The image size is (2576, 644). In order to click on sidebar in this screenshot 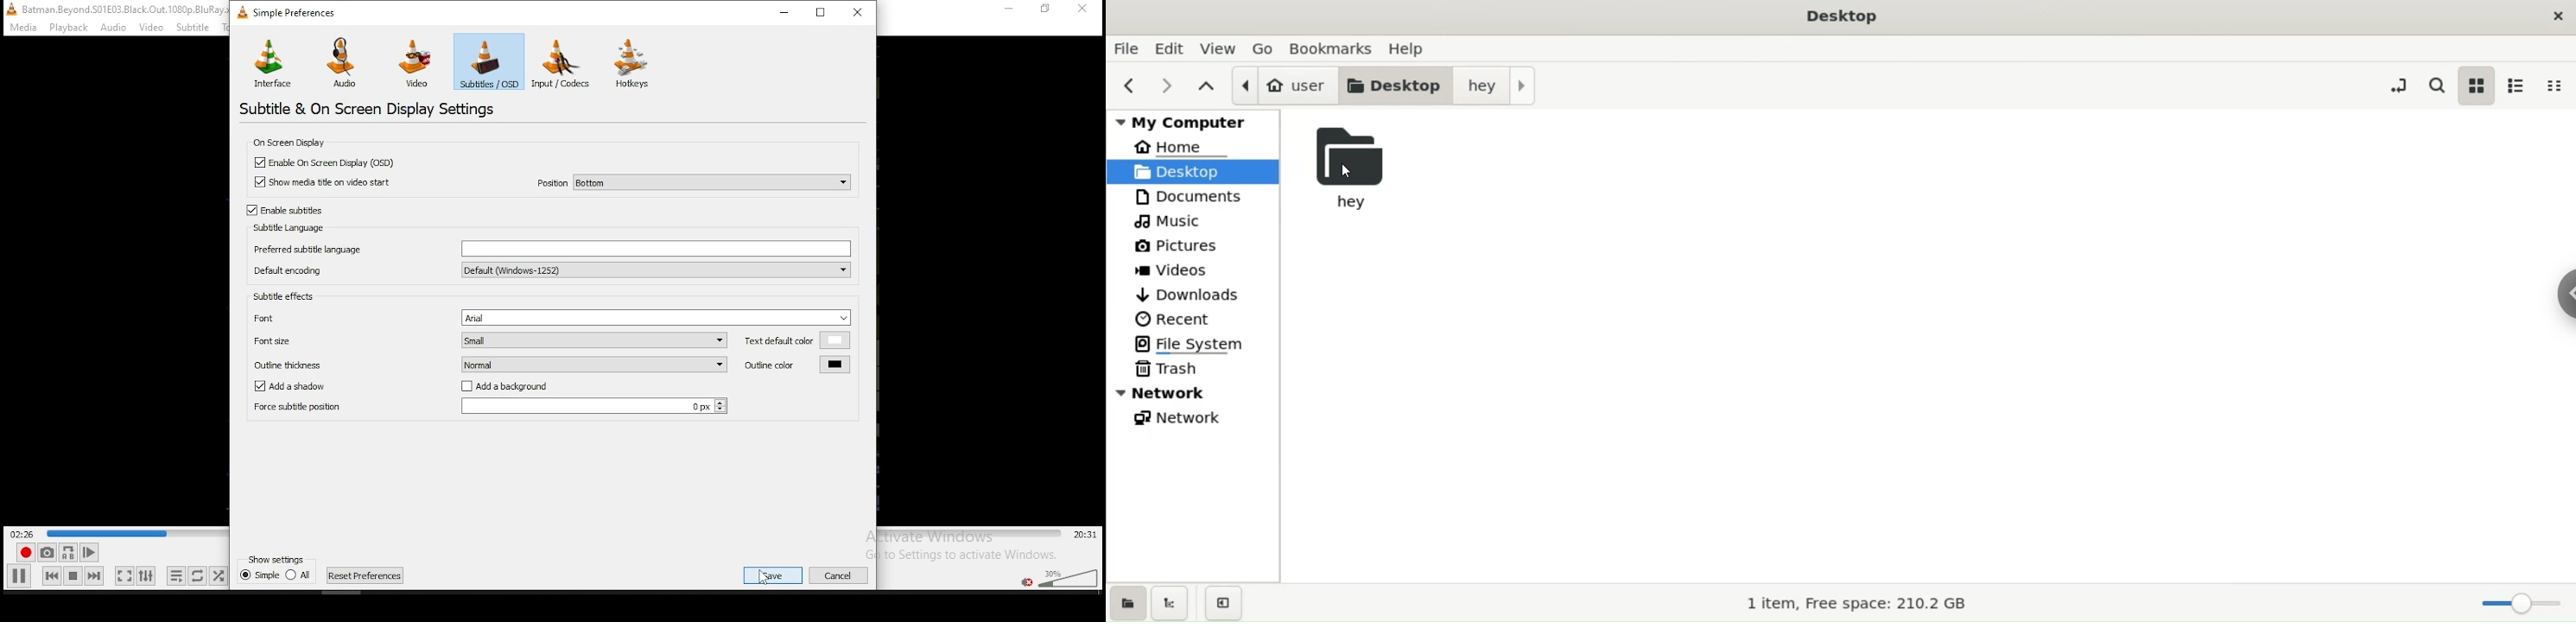, I will do `click(2561, 293)`.